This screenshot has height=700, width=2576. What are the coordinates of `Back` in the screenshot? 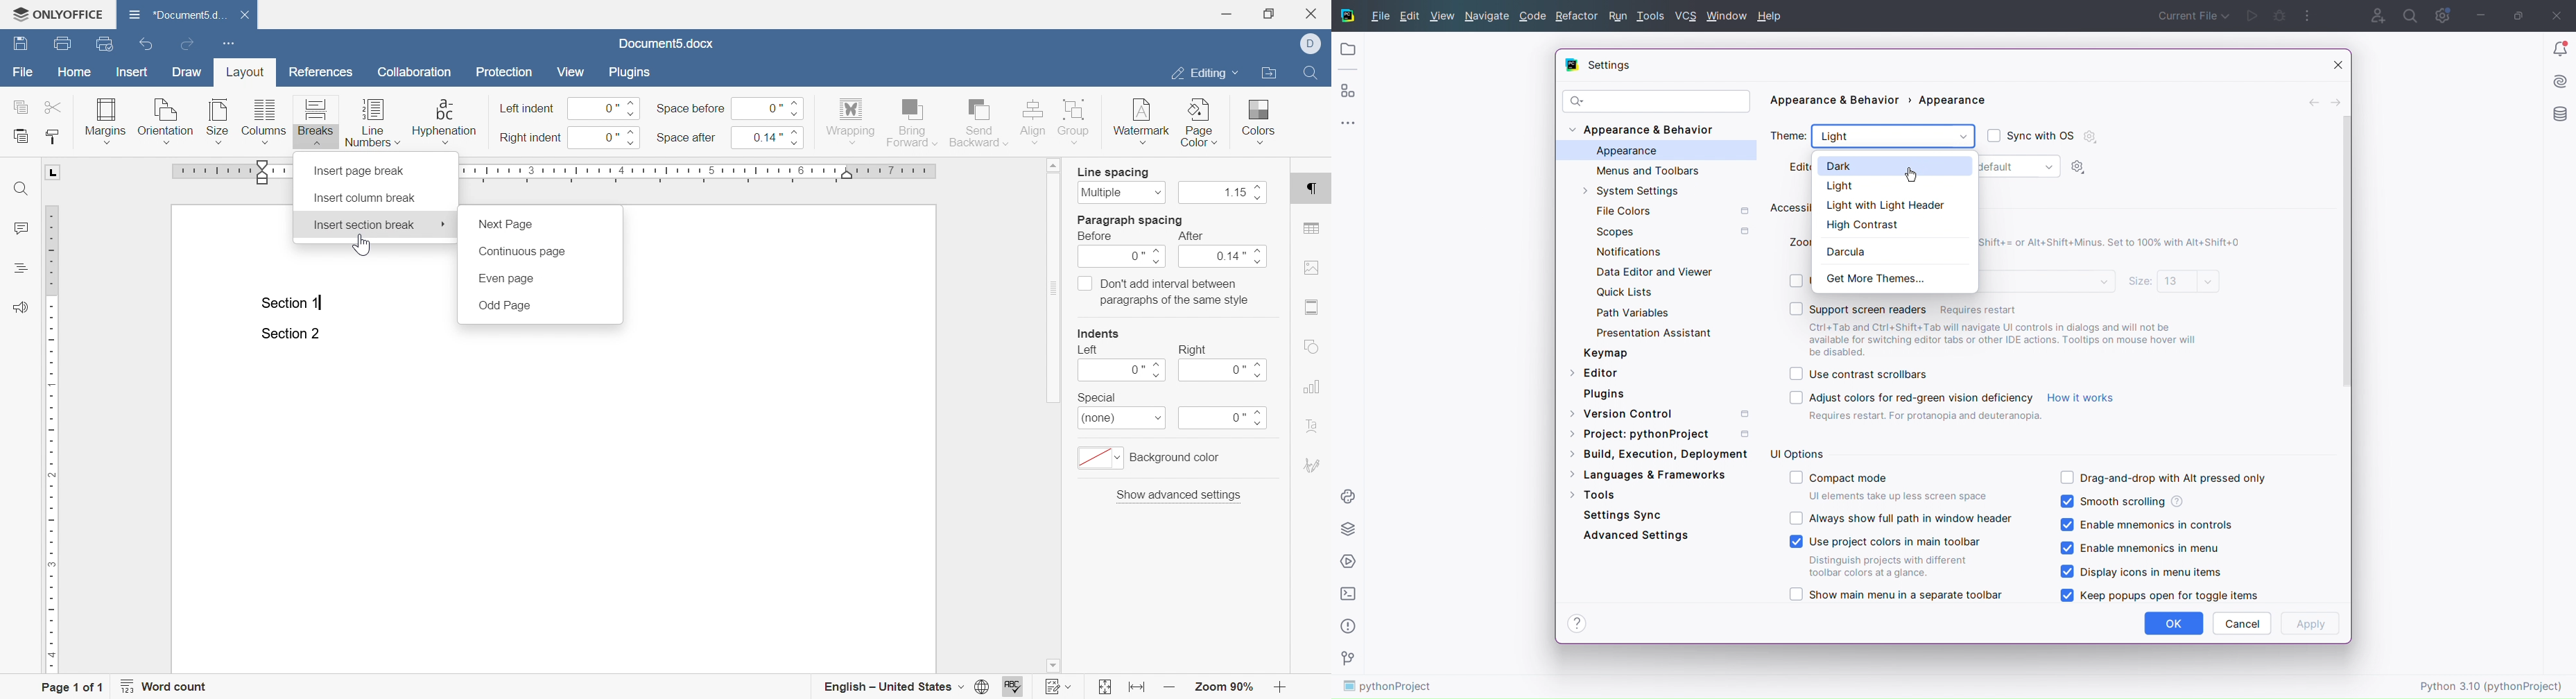 It's located at (2315, 101).